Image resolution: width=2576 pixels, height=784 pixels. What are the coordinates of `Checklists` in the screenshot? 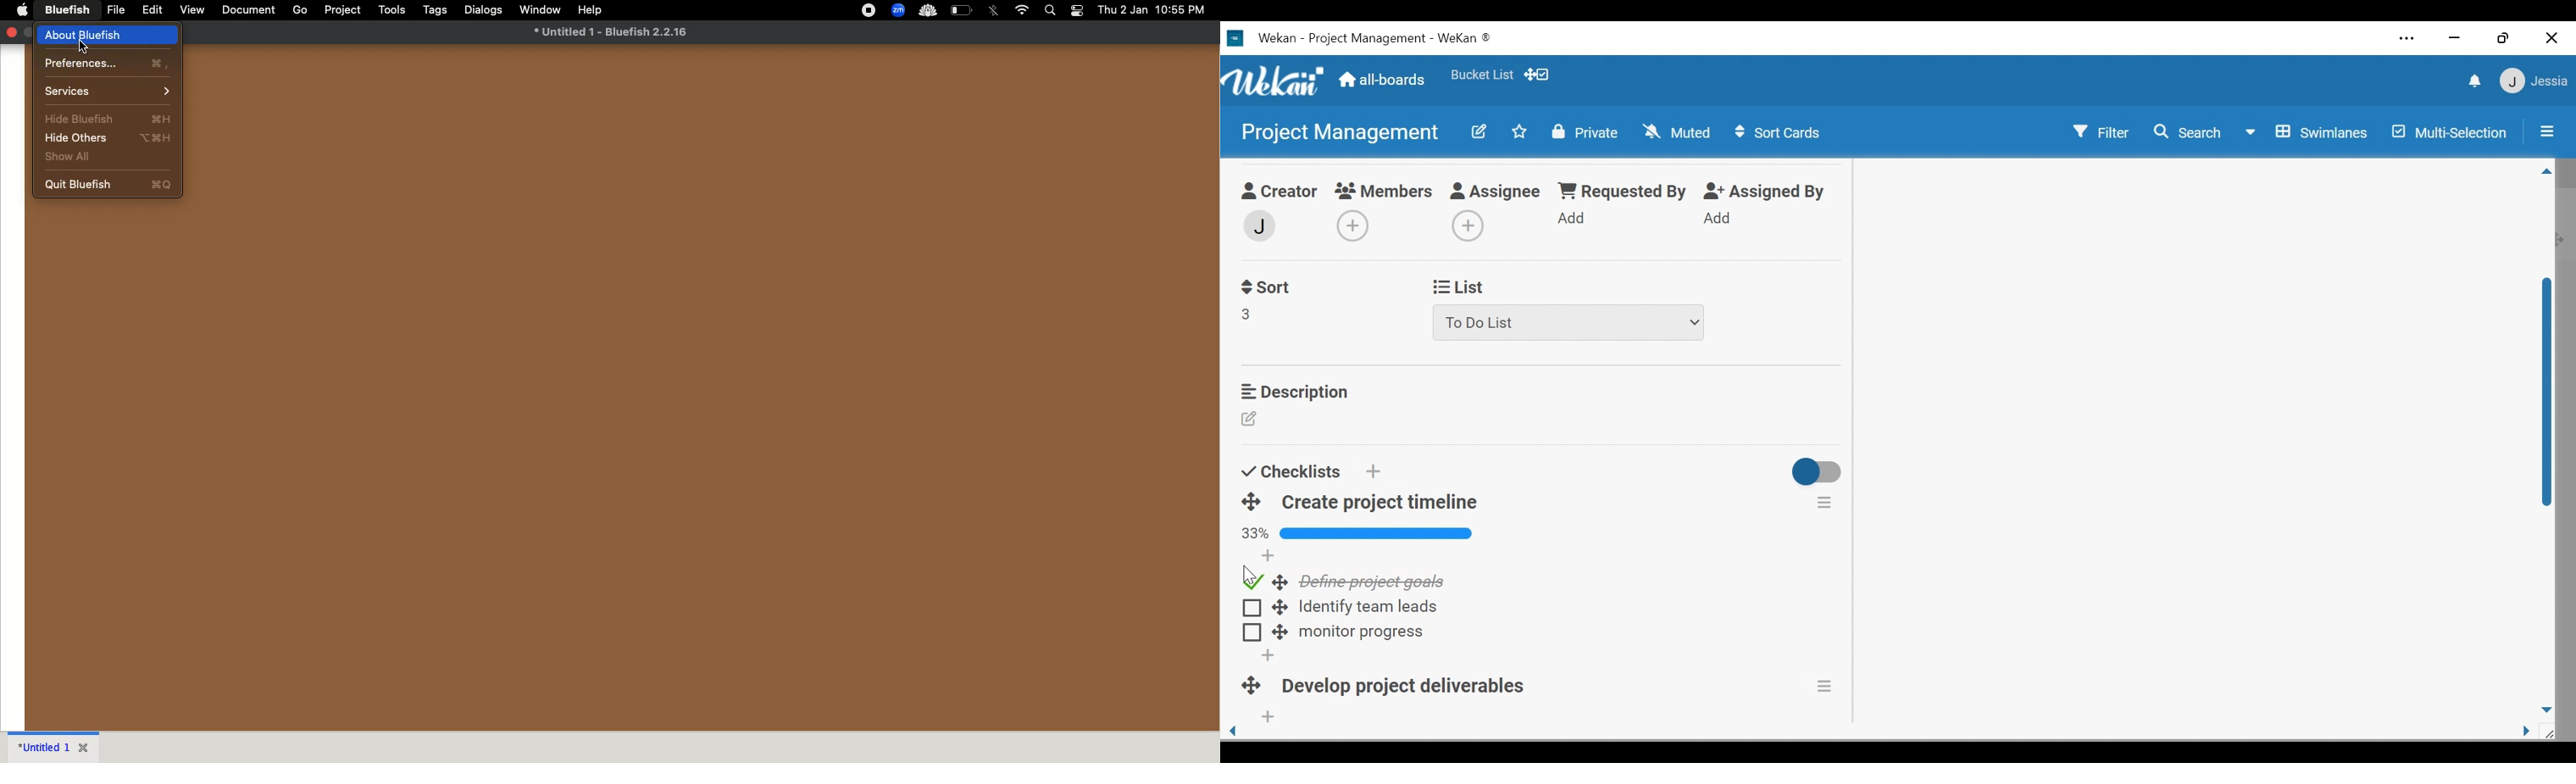 It's located at (1290, 471).